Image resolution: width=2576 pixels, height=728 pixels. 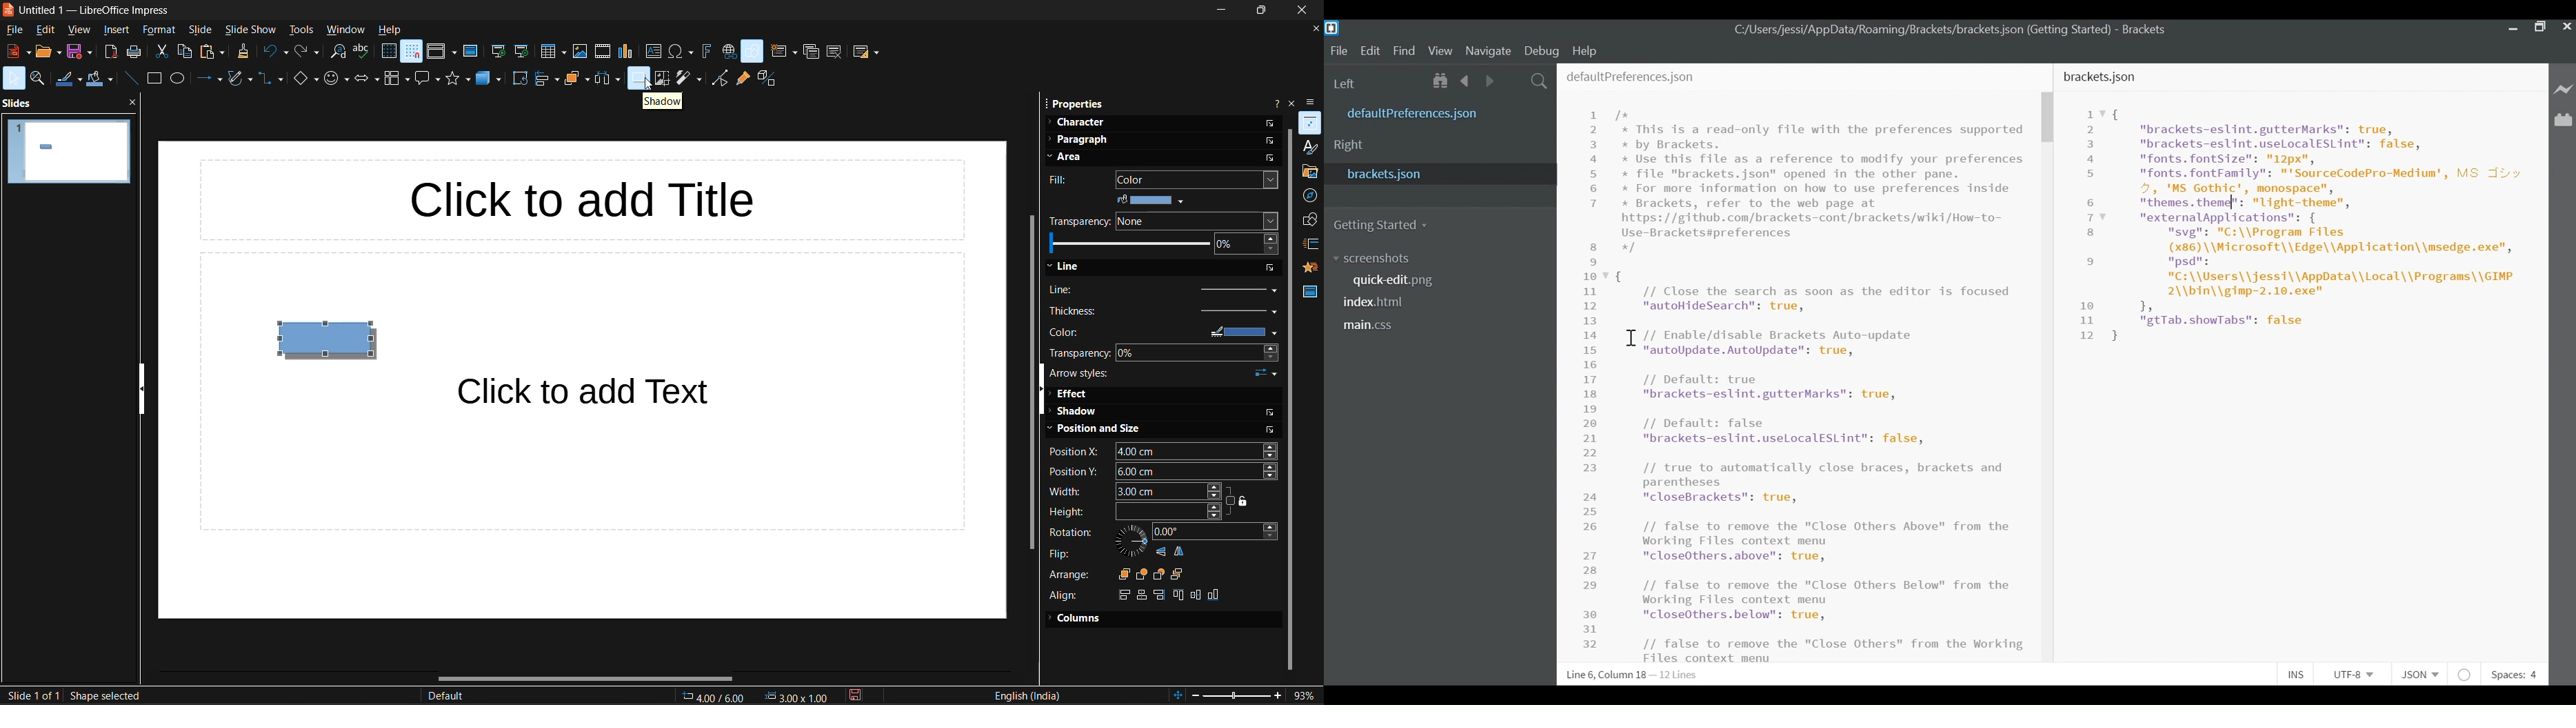 What do you see at coordinates (214, 52) in the screenshot?
I see `paste` at bounding box center [214, 52].